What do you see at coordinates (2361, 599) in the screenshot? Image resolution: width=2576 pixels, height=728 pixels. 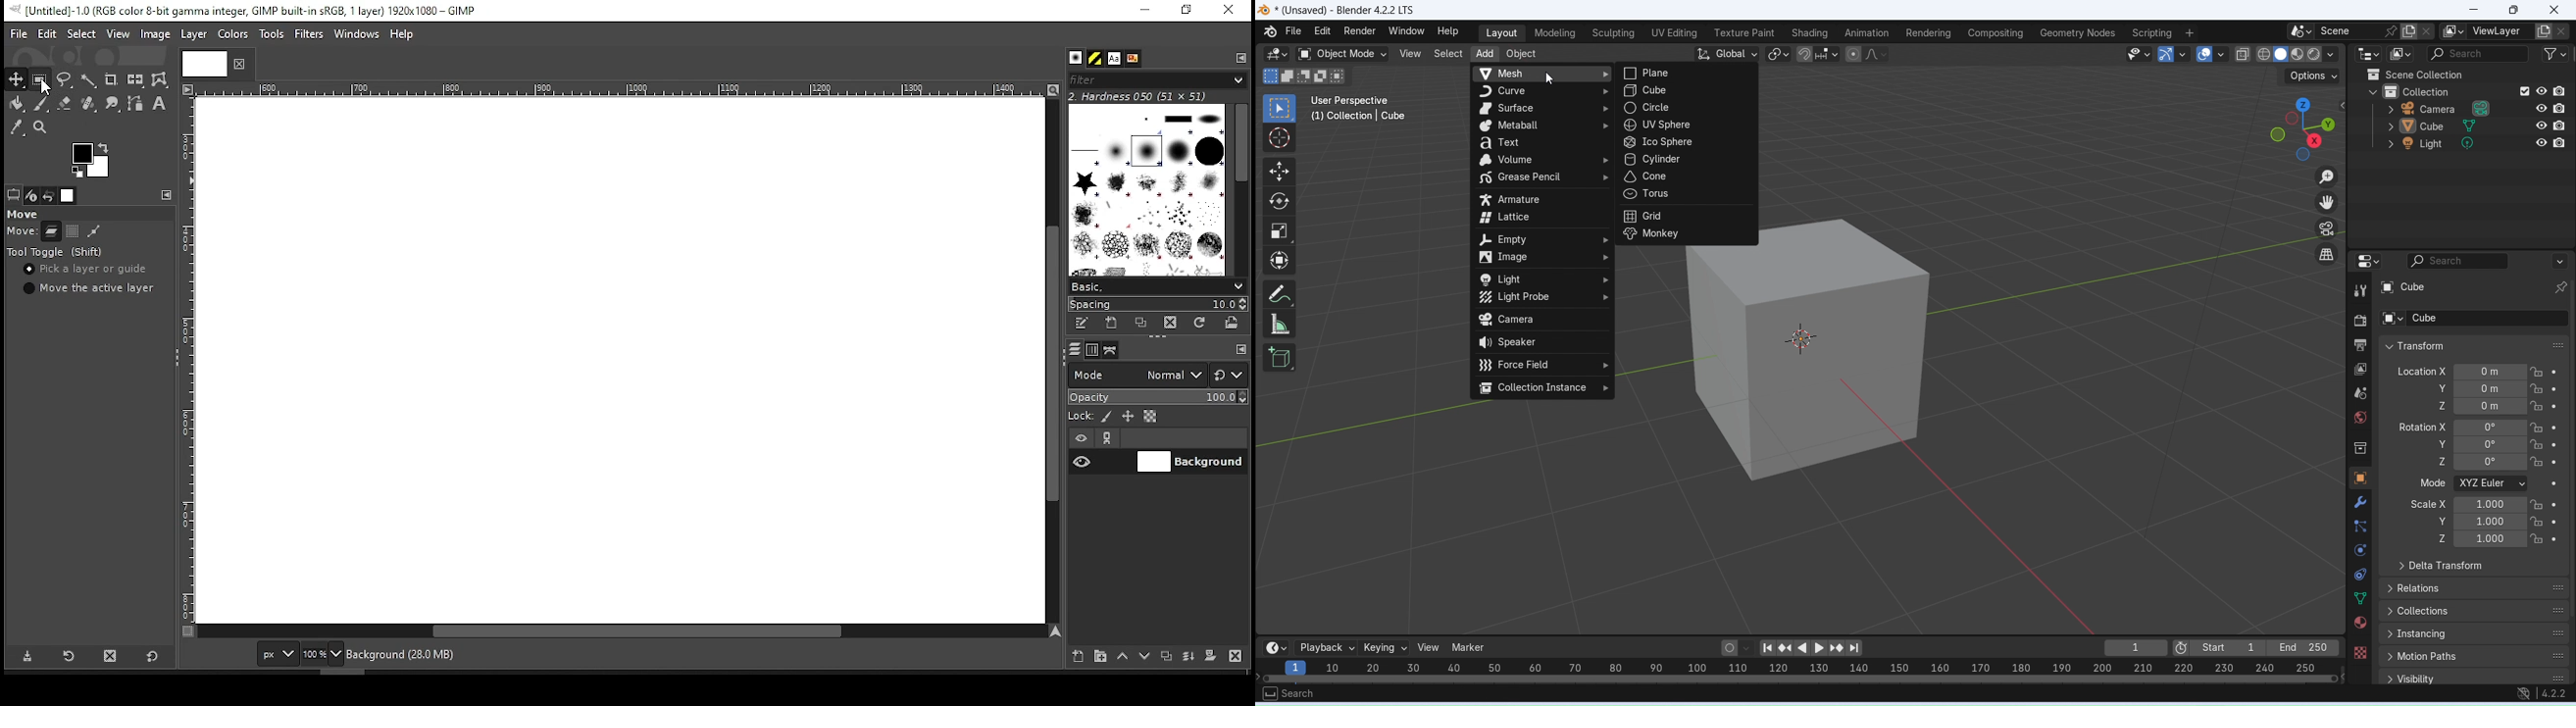 I see `Data` at bounding box center [2361, 599].